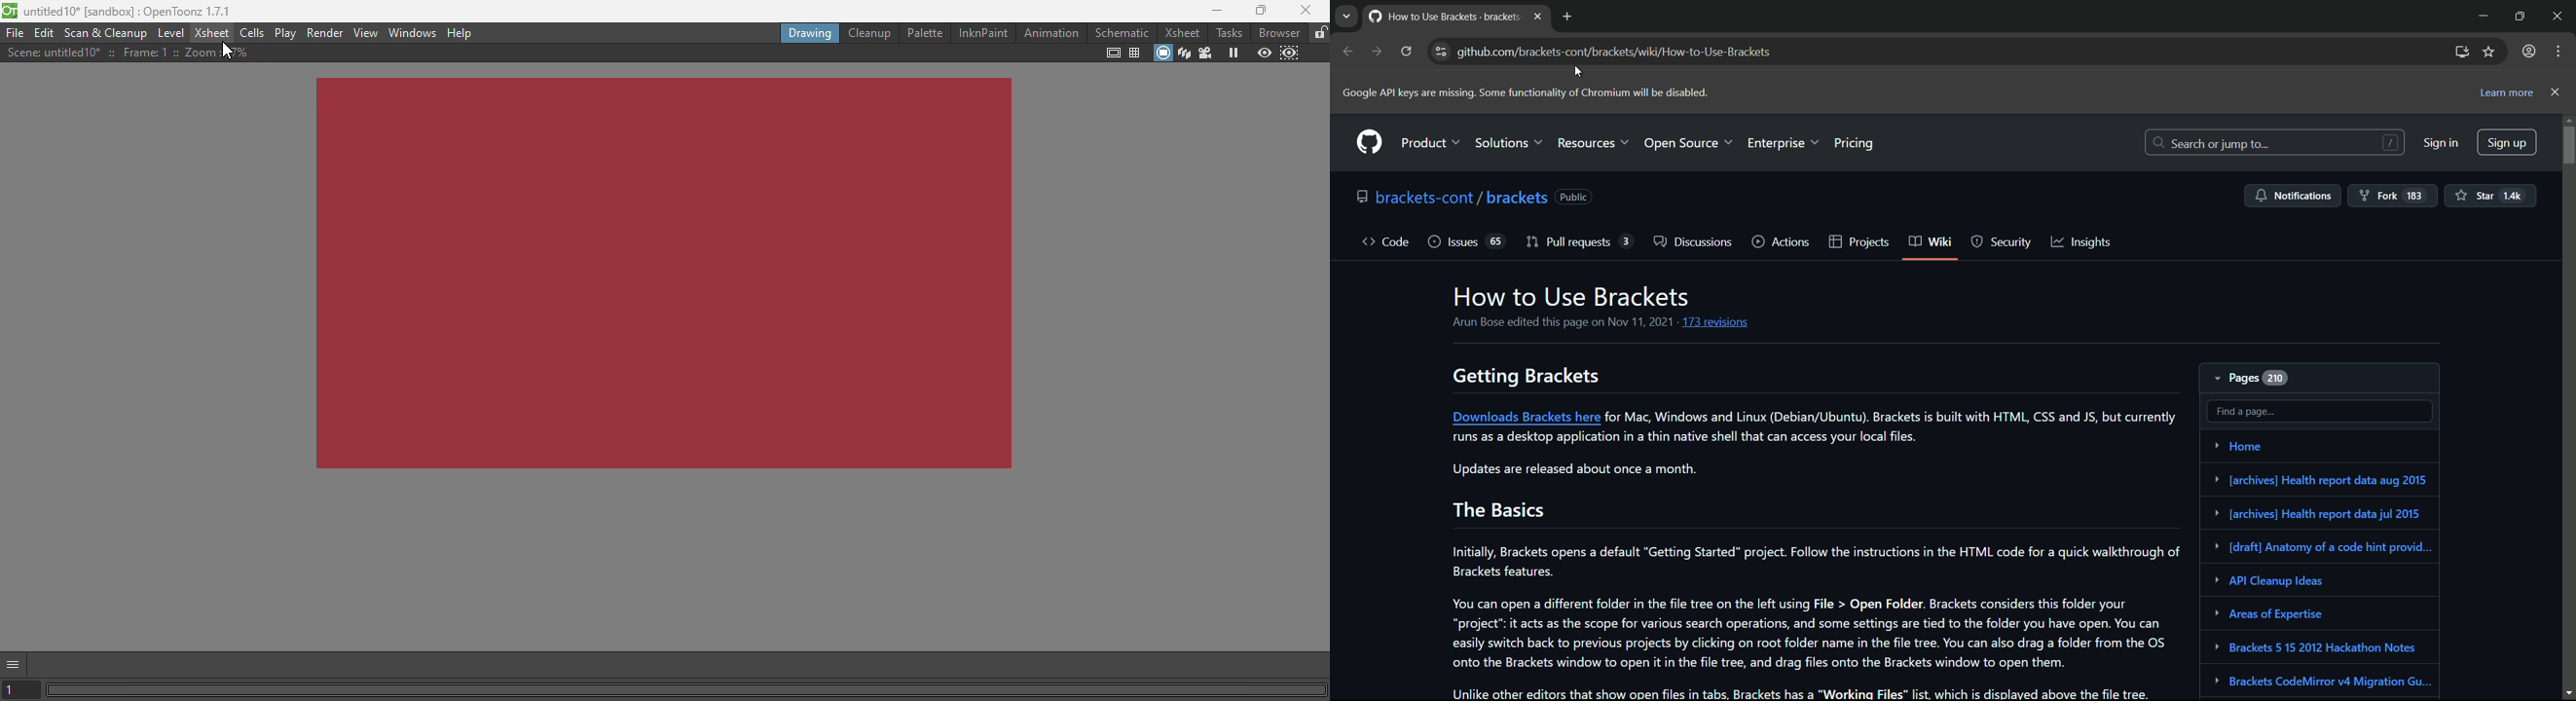 The width and height of the screenshot is (2576, 728). I want to click on install github, so click(2460, 52).